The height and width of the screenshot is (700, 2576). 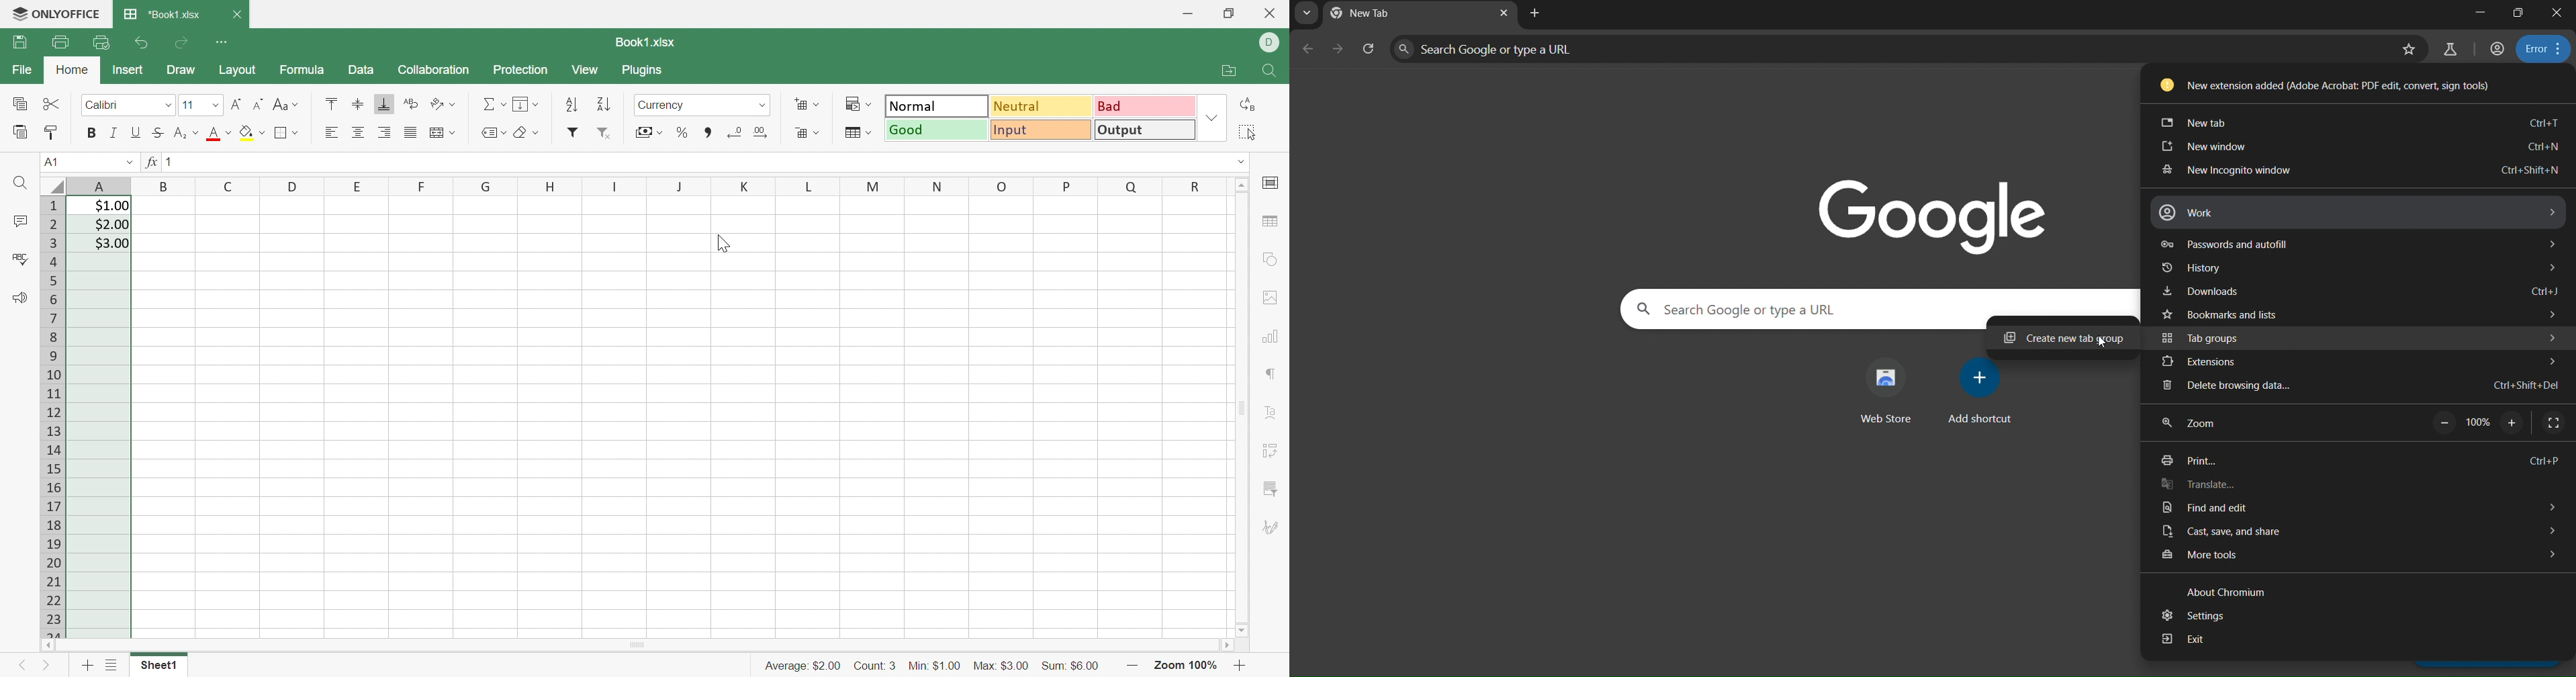 I want to click on Scroll left, so click(x=48, y=645).